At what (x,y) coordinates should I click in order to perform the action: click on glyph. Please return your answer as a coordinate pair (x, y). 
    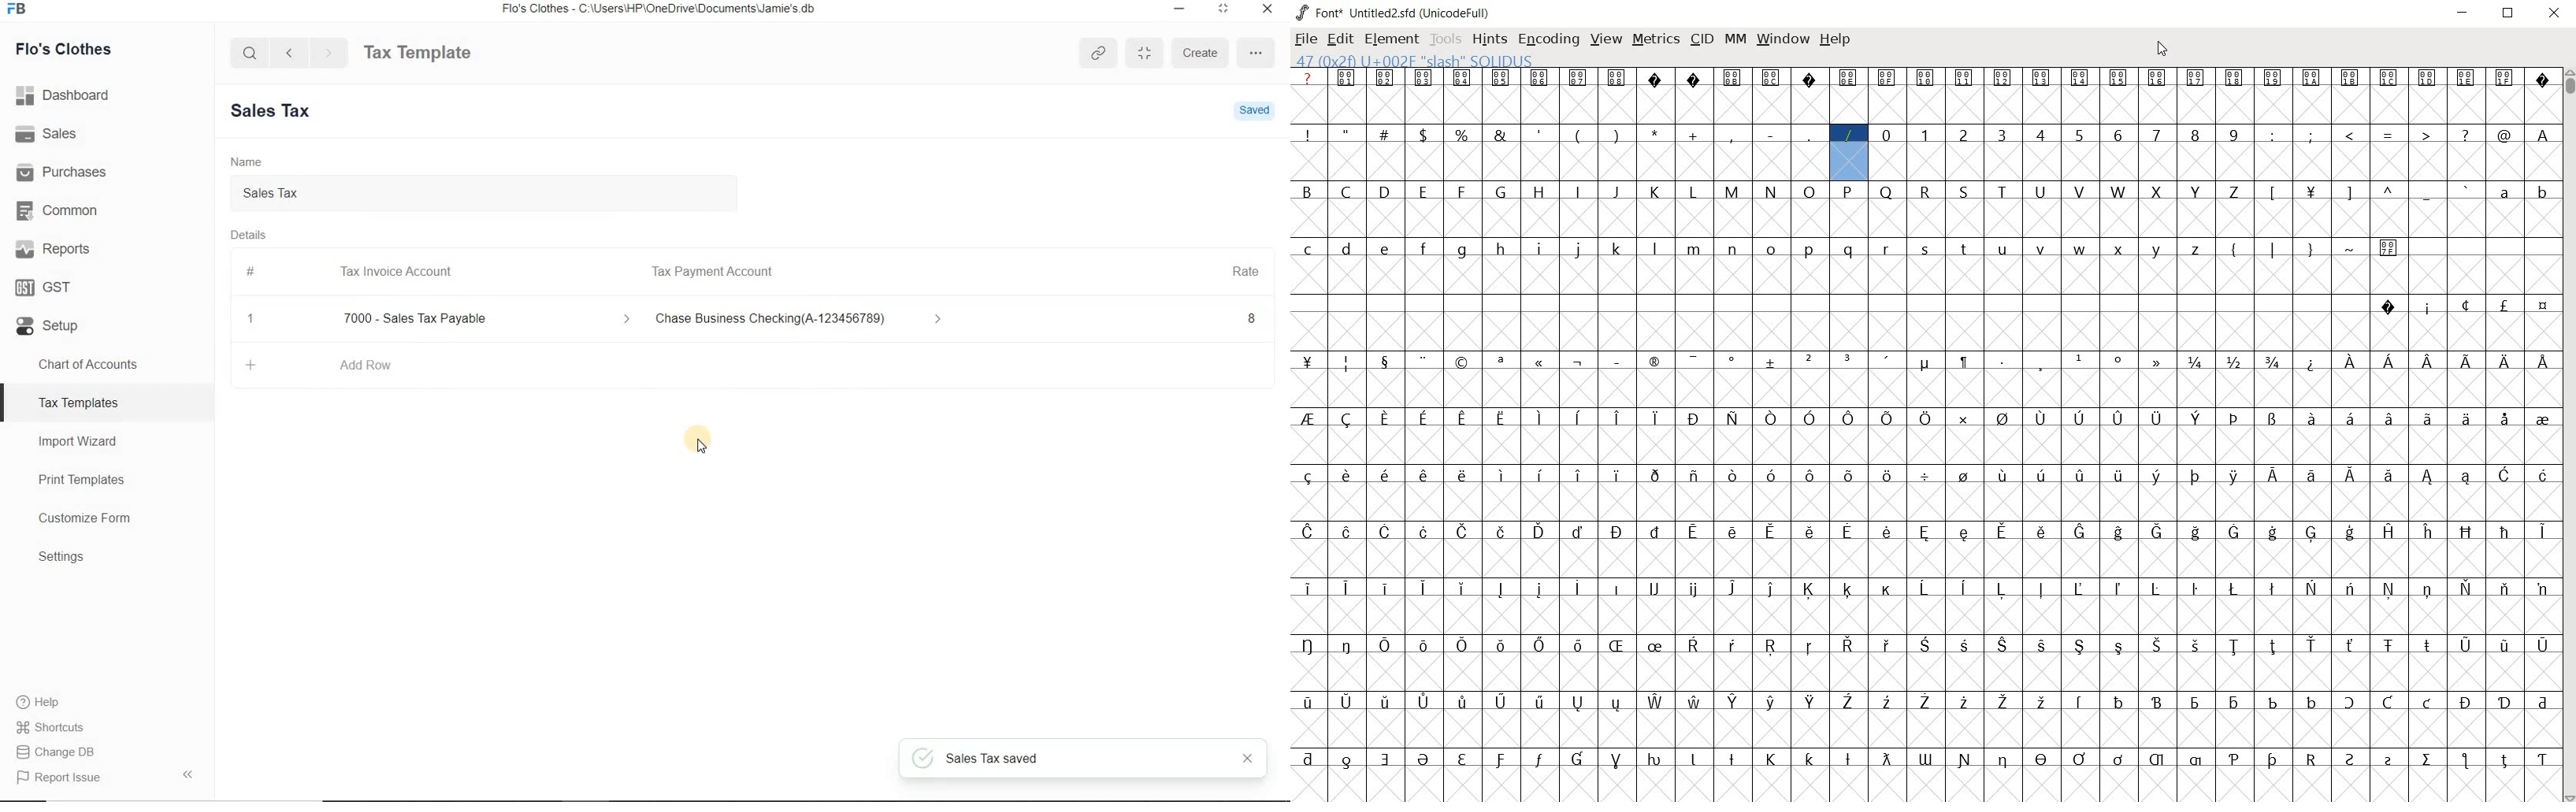
    Looking at the image, I should click on (2195, 78).